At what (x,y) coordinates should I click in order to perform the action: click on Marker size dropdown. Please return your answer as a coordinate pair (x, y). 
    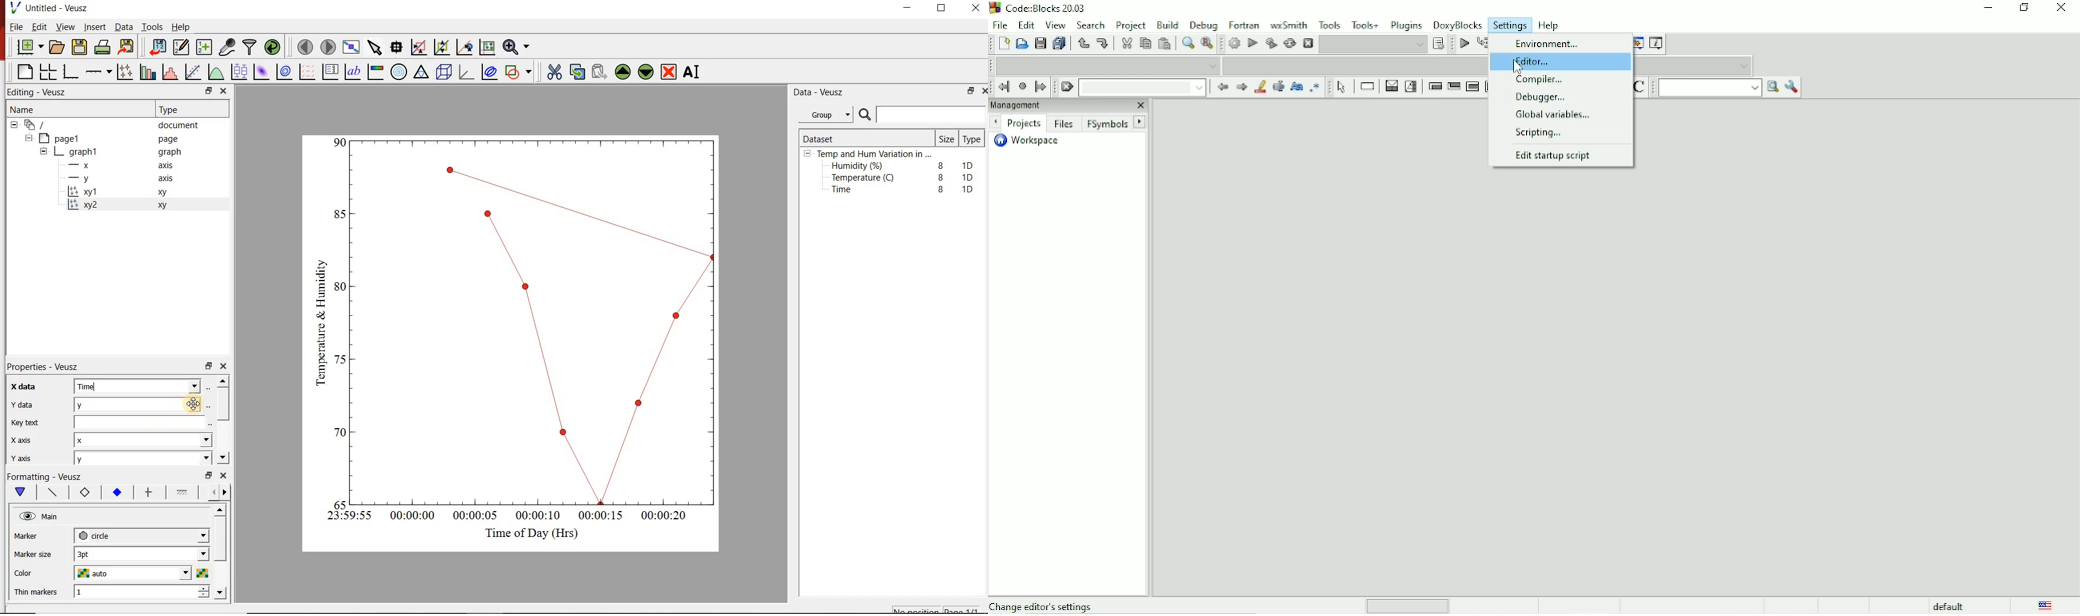
    Looking at the image, I should click on (176, 555).